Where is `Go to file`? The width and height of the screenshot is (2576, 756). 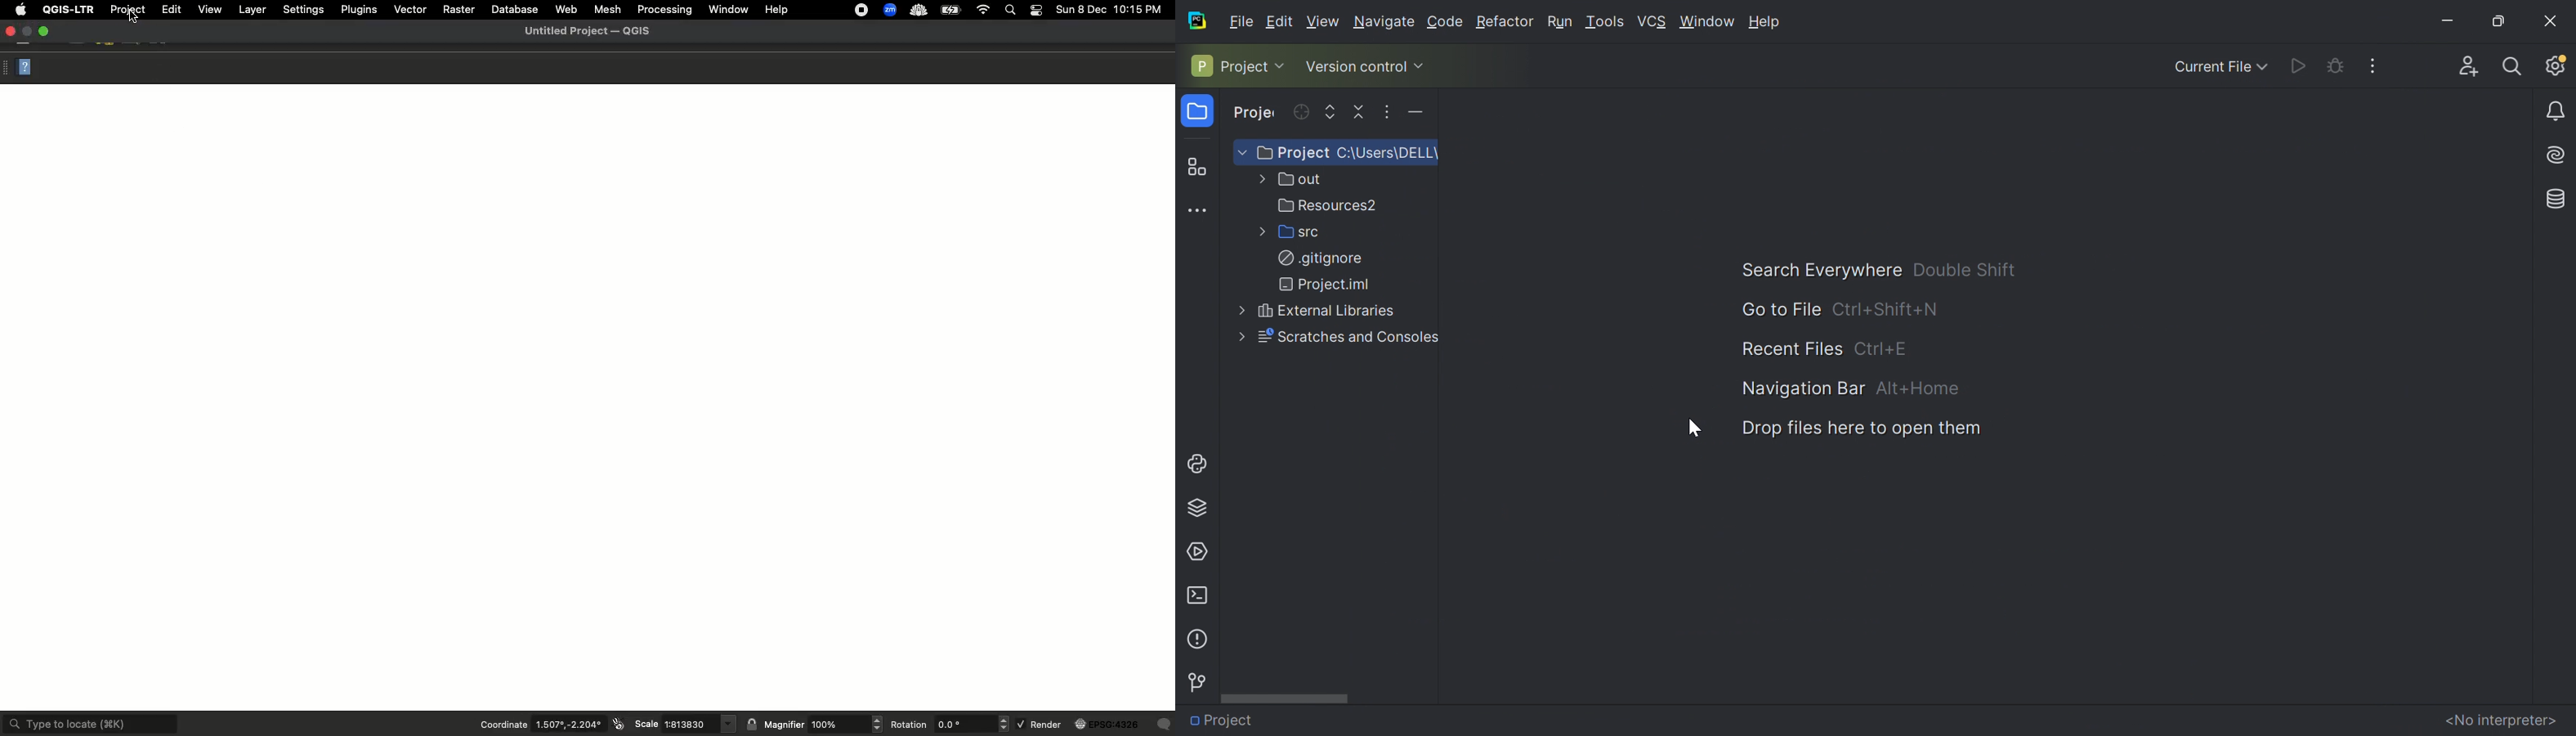
Go to file is located at coordinates (1775, 310).